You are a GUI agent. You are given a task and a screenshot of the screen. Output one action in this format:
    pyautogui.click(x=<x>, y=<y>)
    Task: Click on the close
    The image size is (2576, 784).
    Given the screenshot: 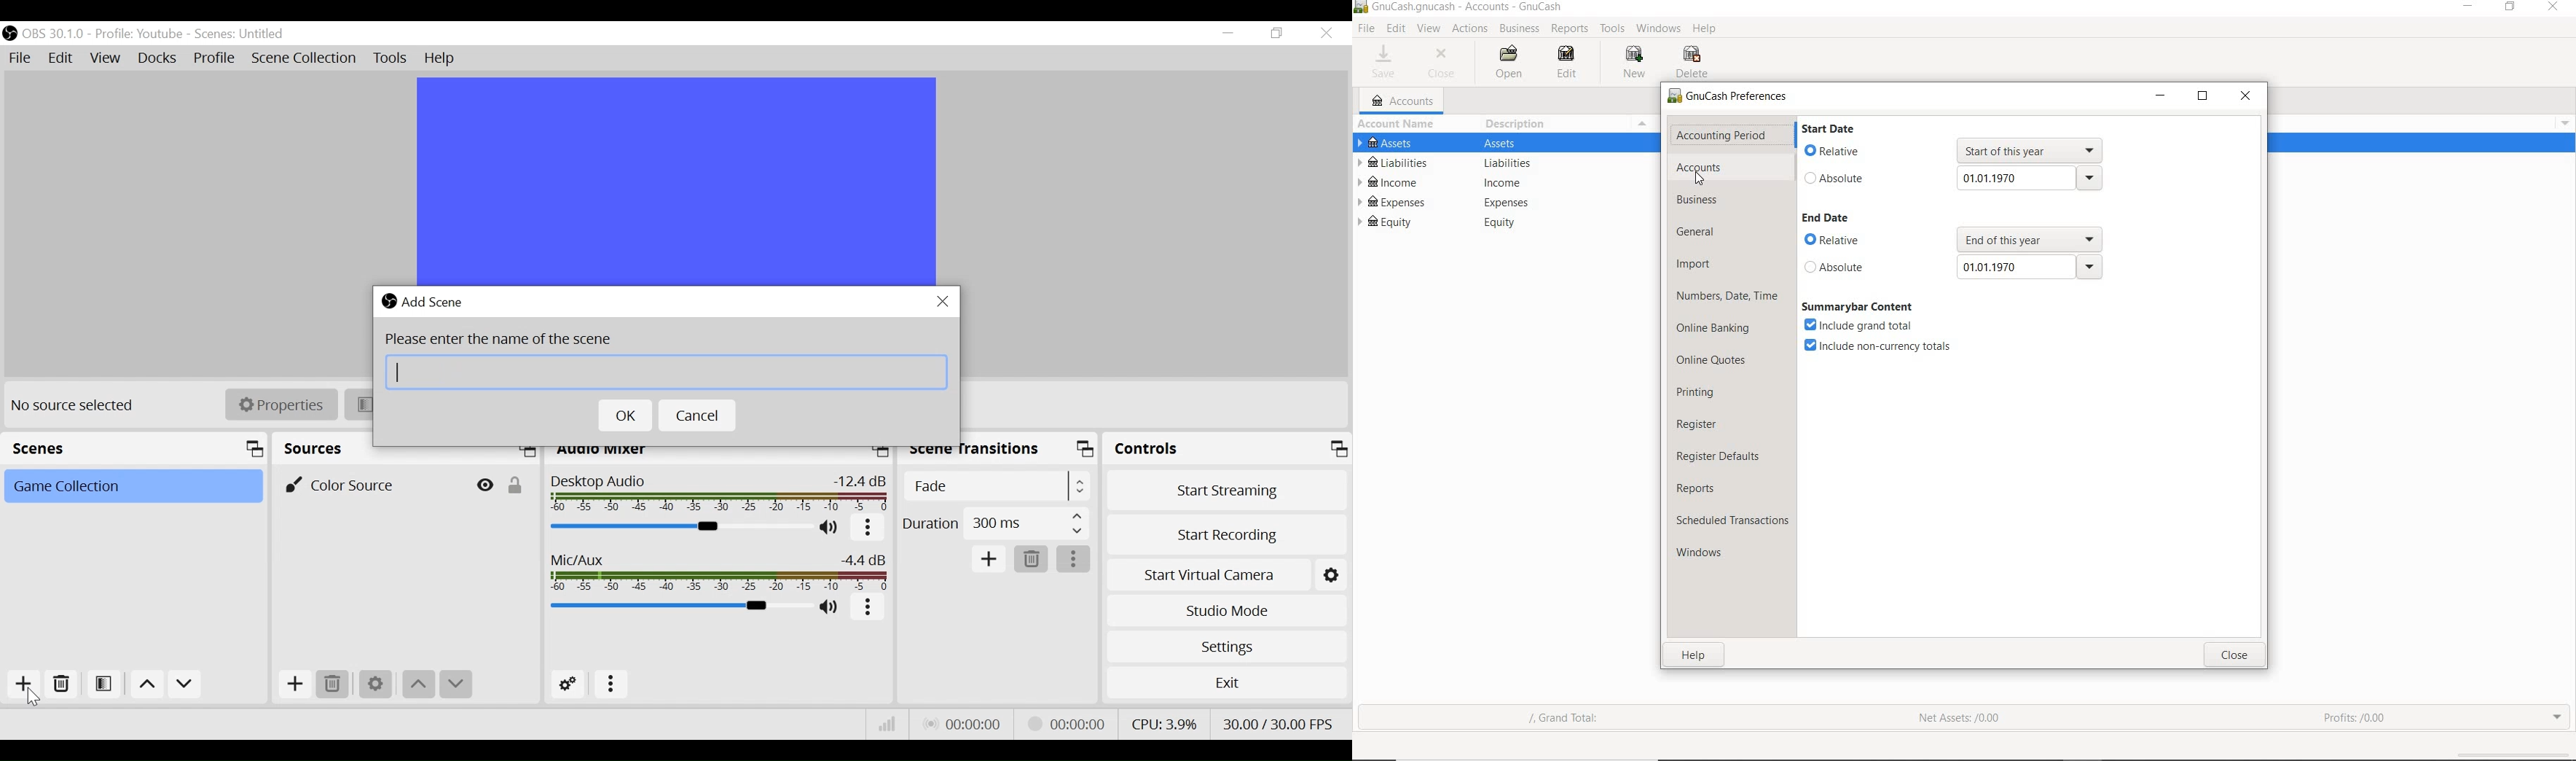 What is the action you would take?
    pyautogui.click(x=2555, y=8)
    